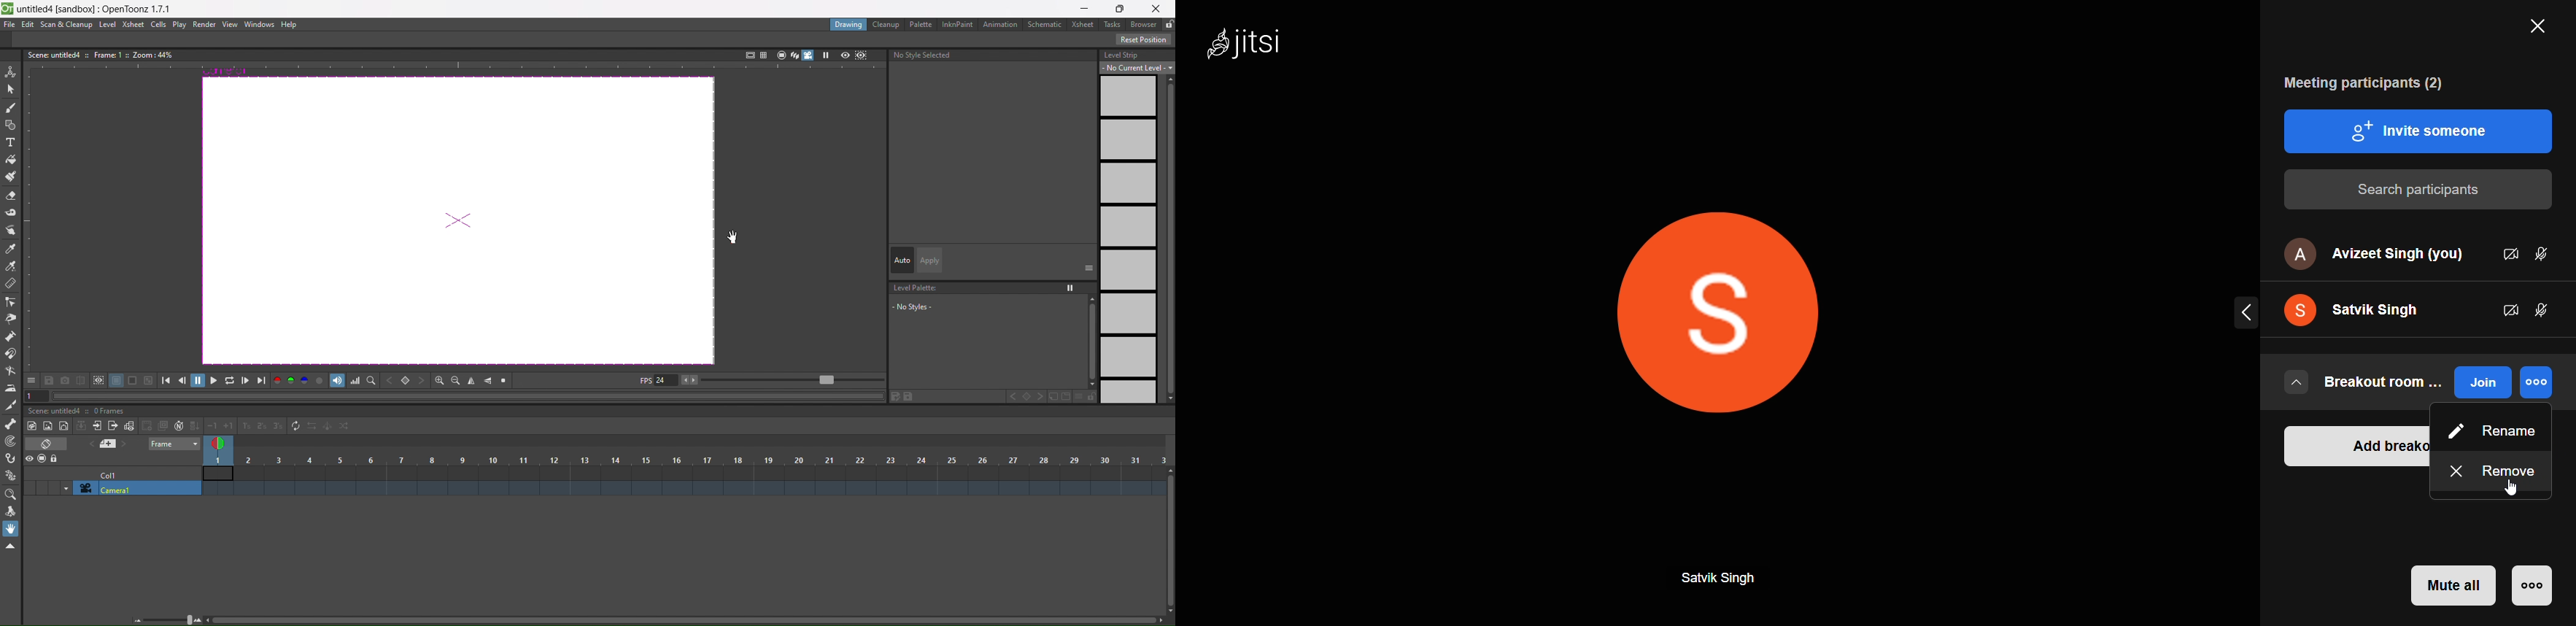 The image size is (2576, 644). I want to click on expand, so click(2243, 312).